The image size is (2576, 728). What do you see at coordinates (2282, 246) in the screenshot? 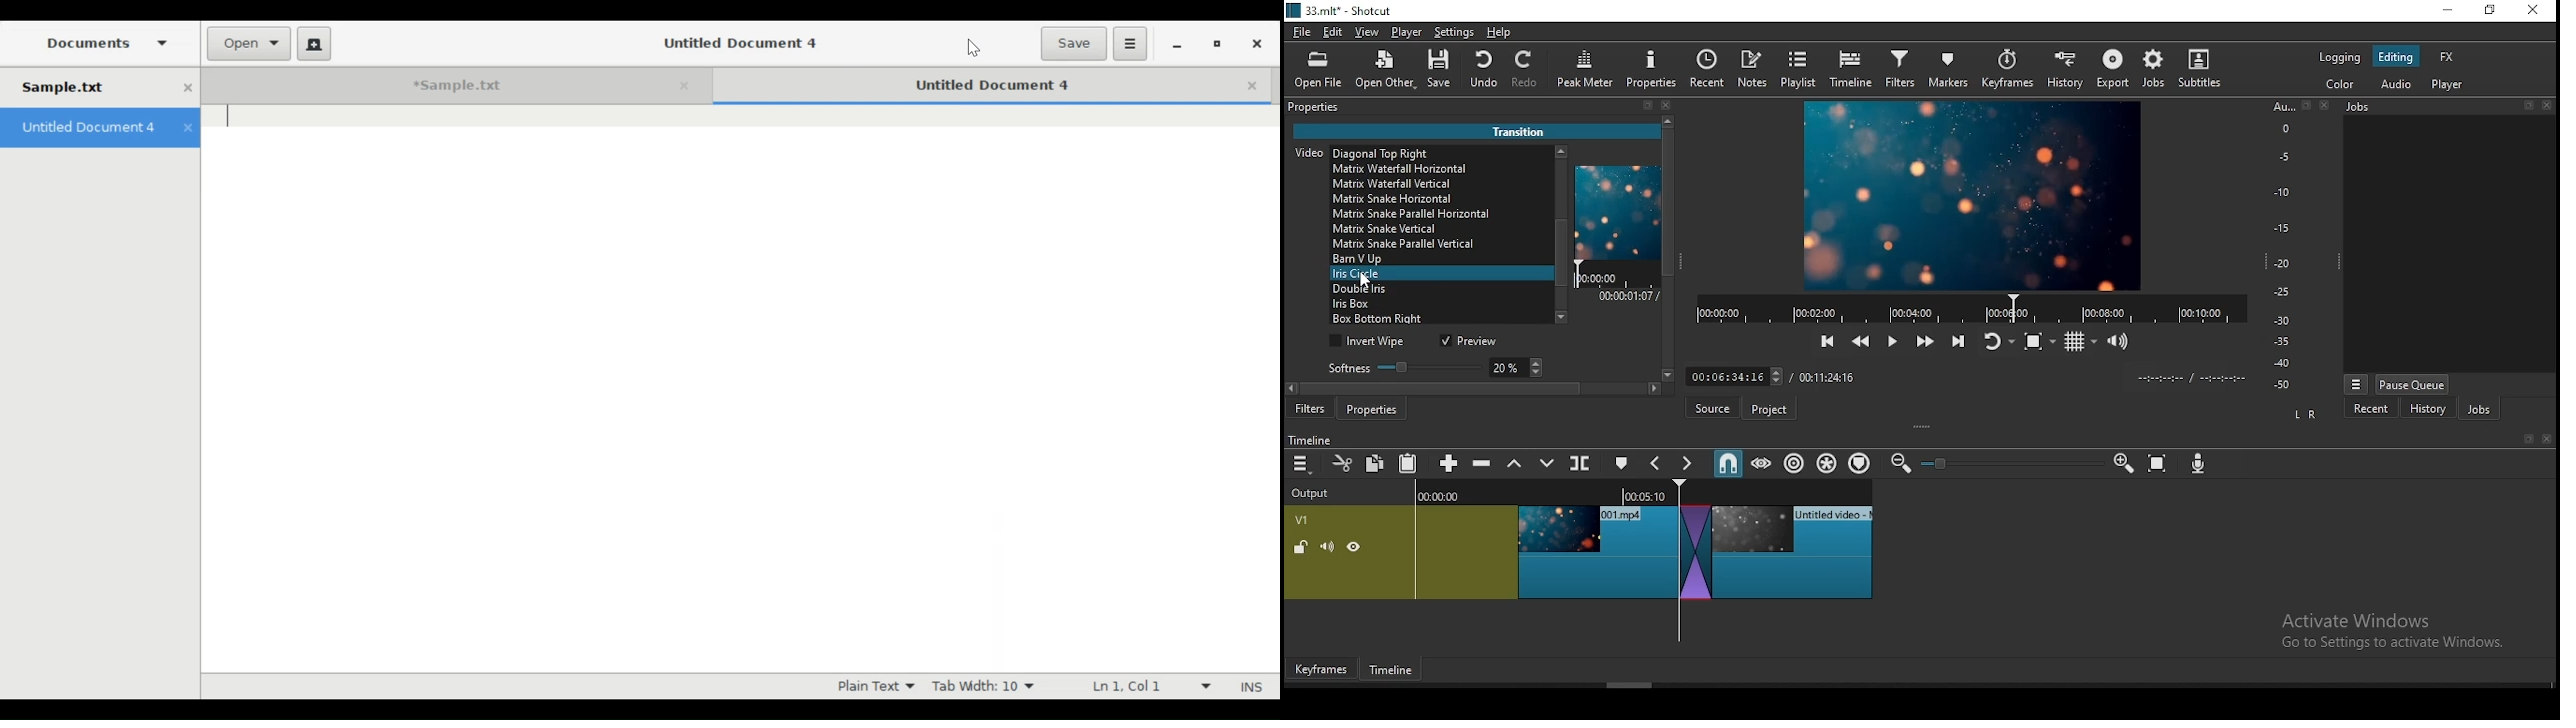
I see `audio bar` at bounding box center [2282, 246].